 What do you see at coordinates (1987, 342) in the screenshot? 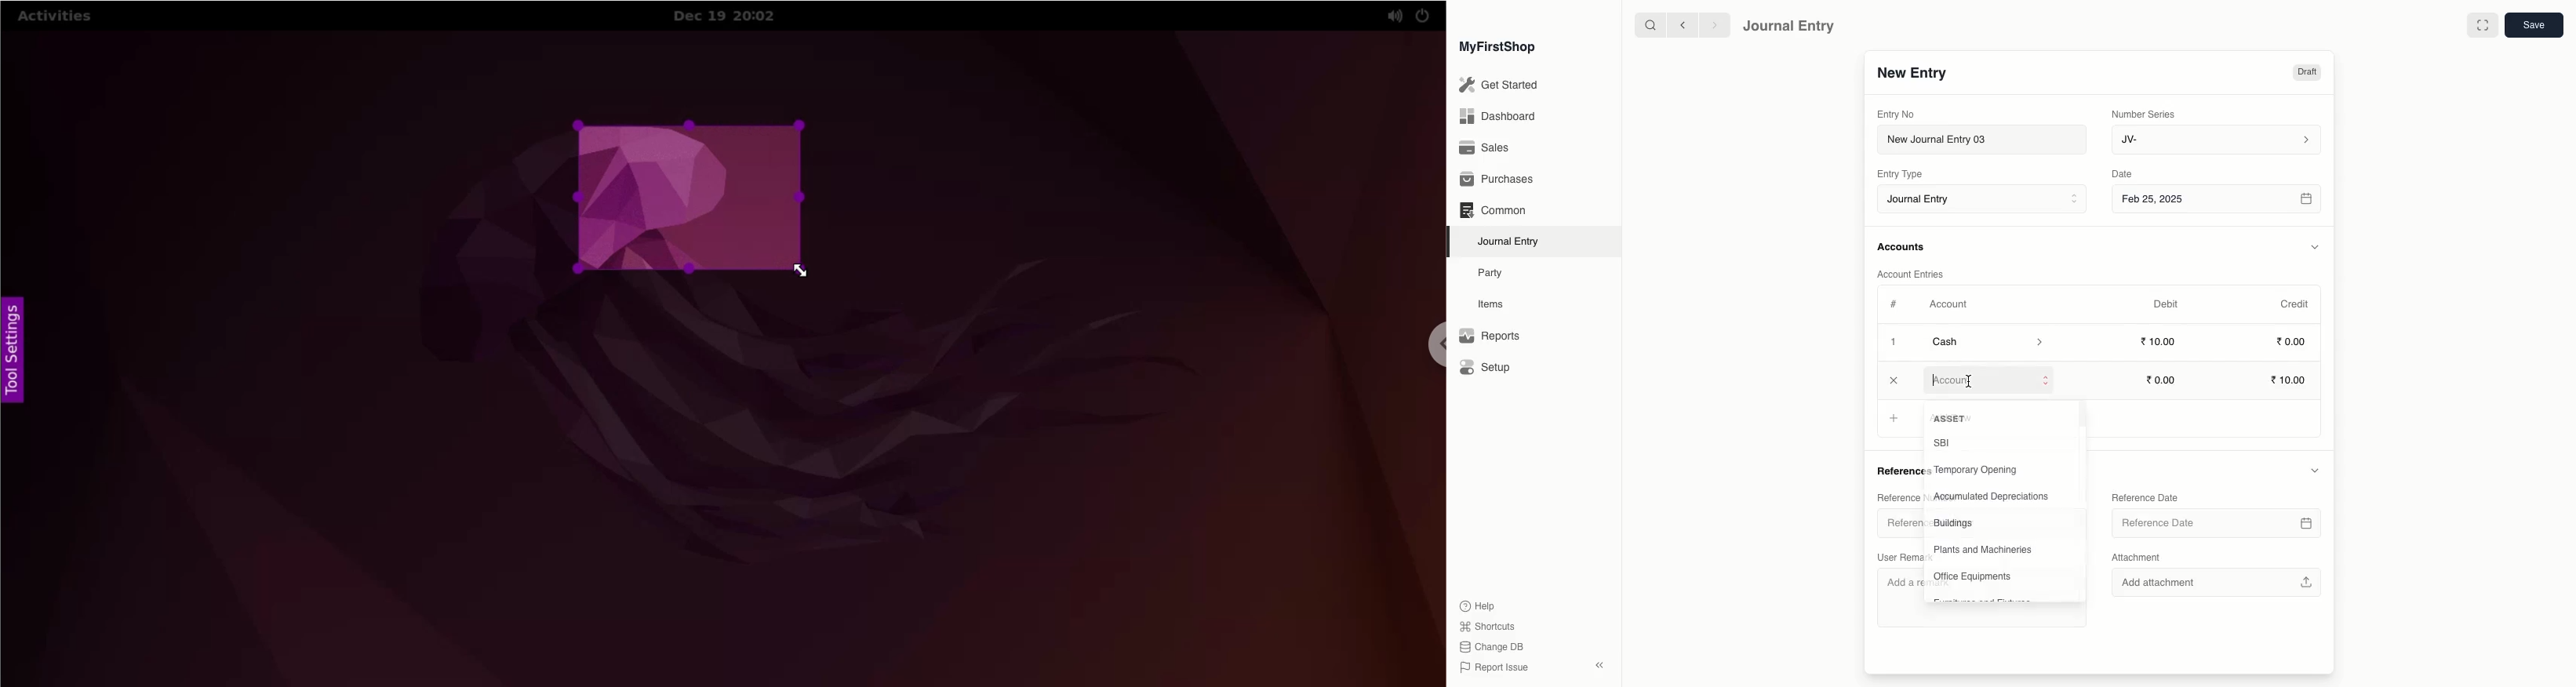
I see `Cash` at bounding box center [1987, 342].